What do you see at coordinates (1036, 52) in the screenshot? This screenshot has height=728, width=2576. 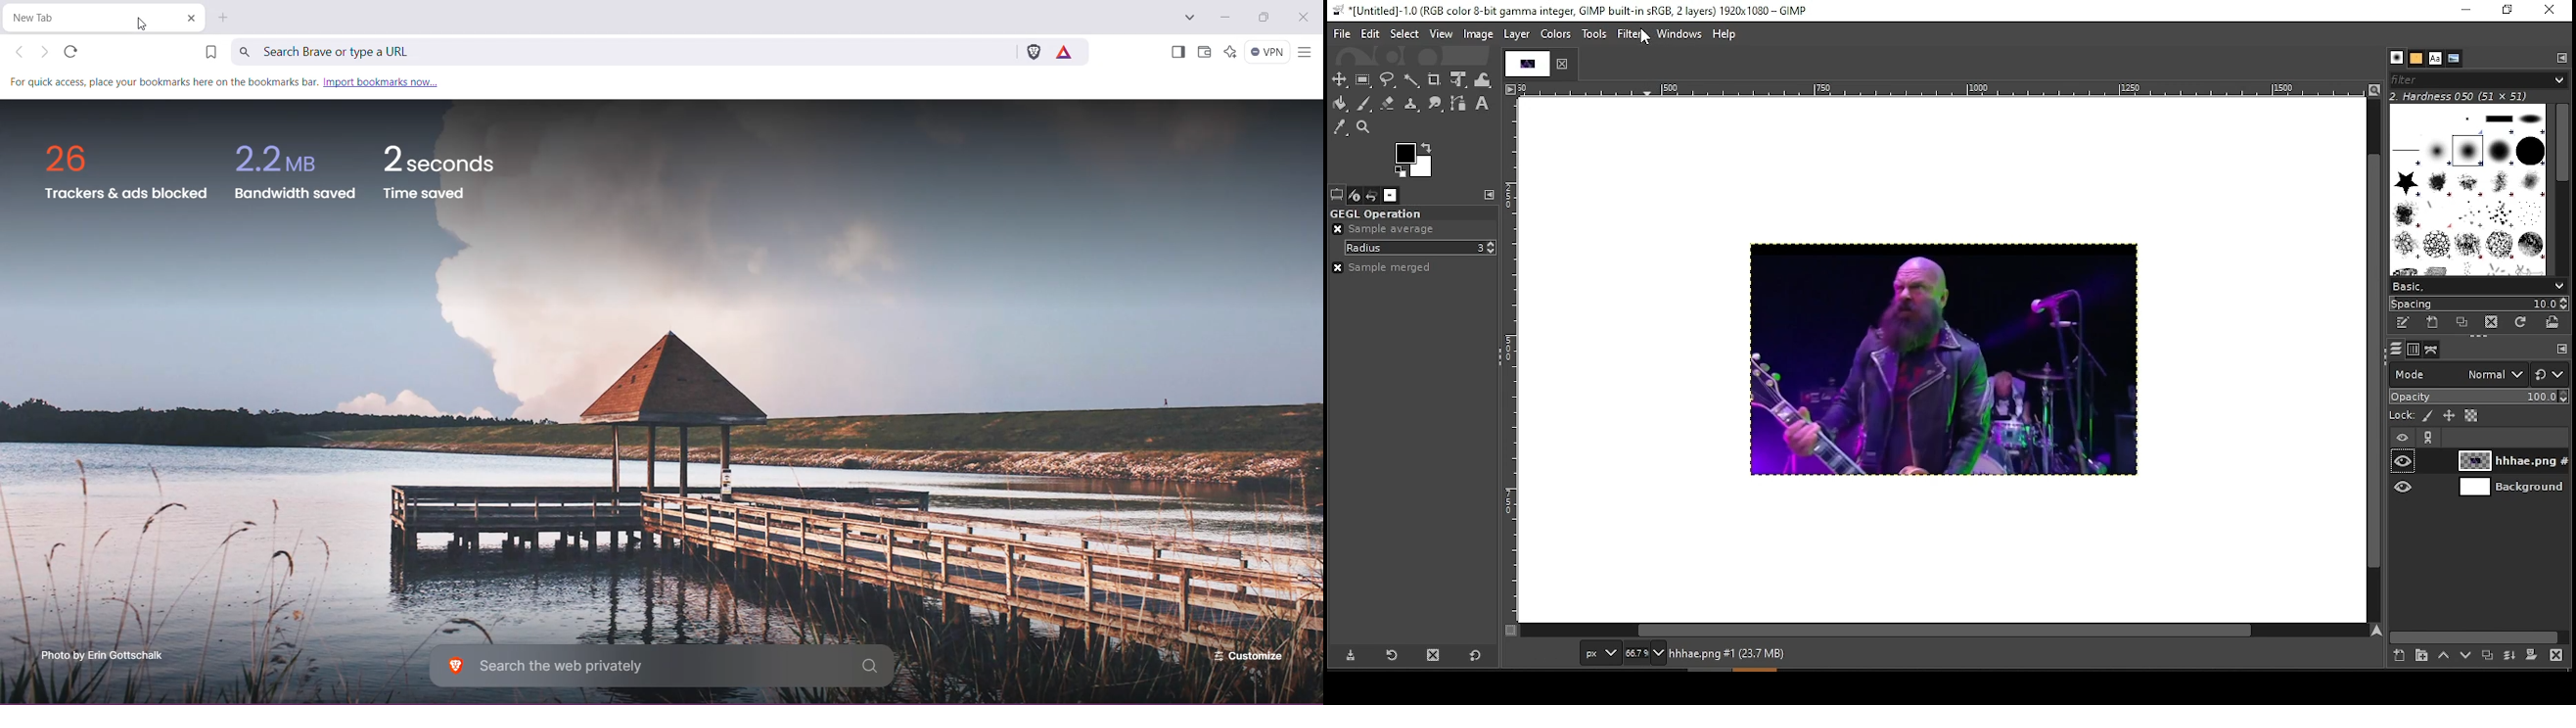 I see `Brave Shields` at bounding box center [1036, 52].